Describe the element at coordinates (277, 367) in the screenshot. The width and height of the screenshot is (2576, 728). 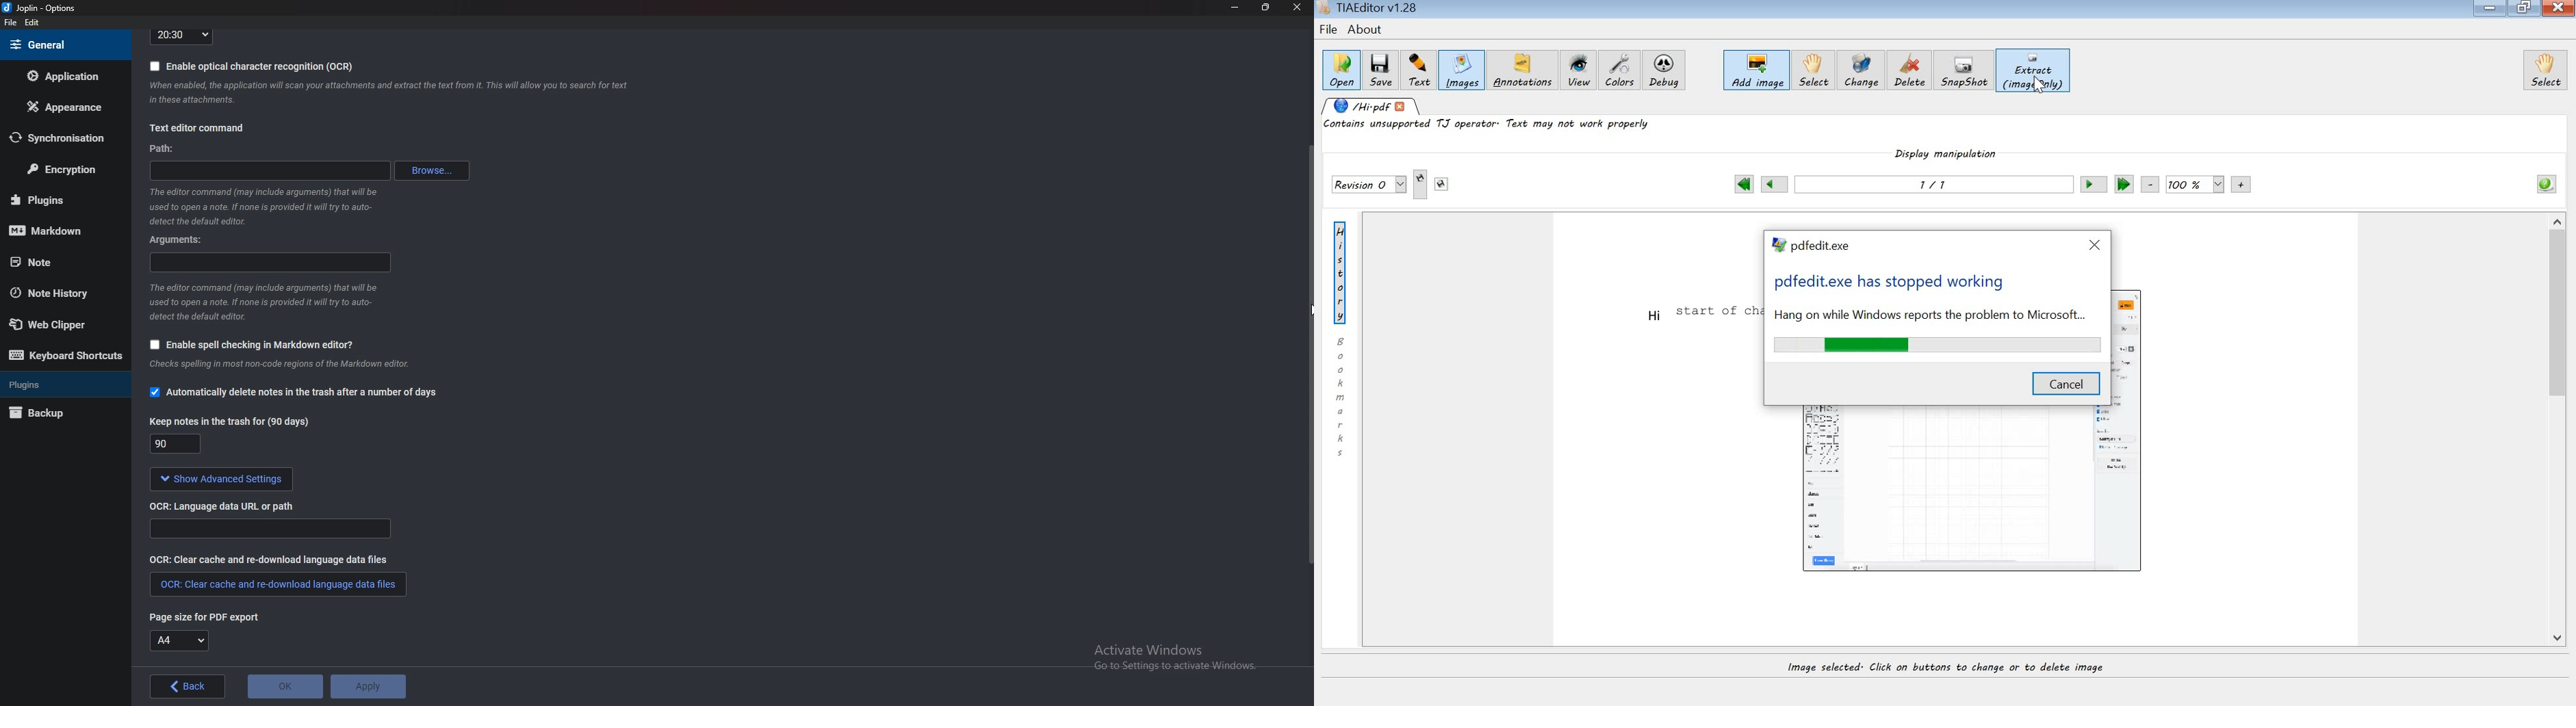
I see `Info on spell checking` at that location.